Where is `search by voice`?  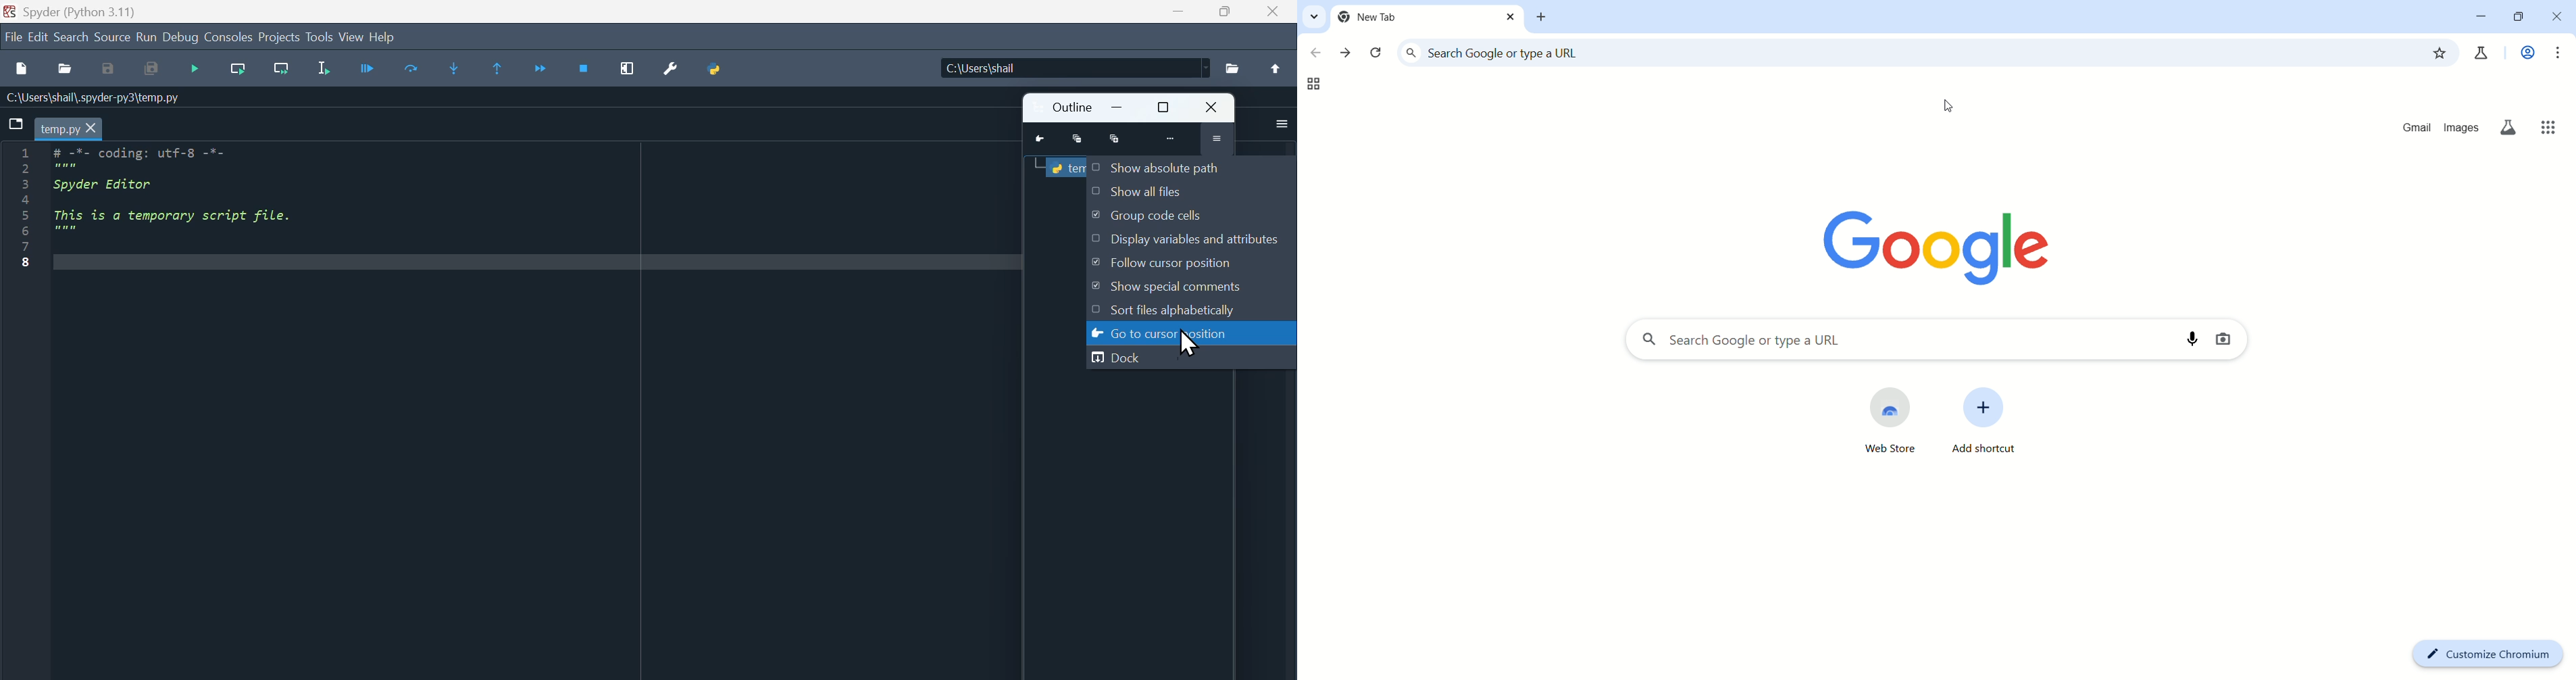
search by voice is located at coordinates (2193, 337).